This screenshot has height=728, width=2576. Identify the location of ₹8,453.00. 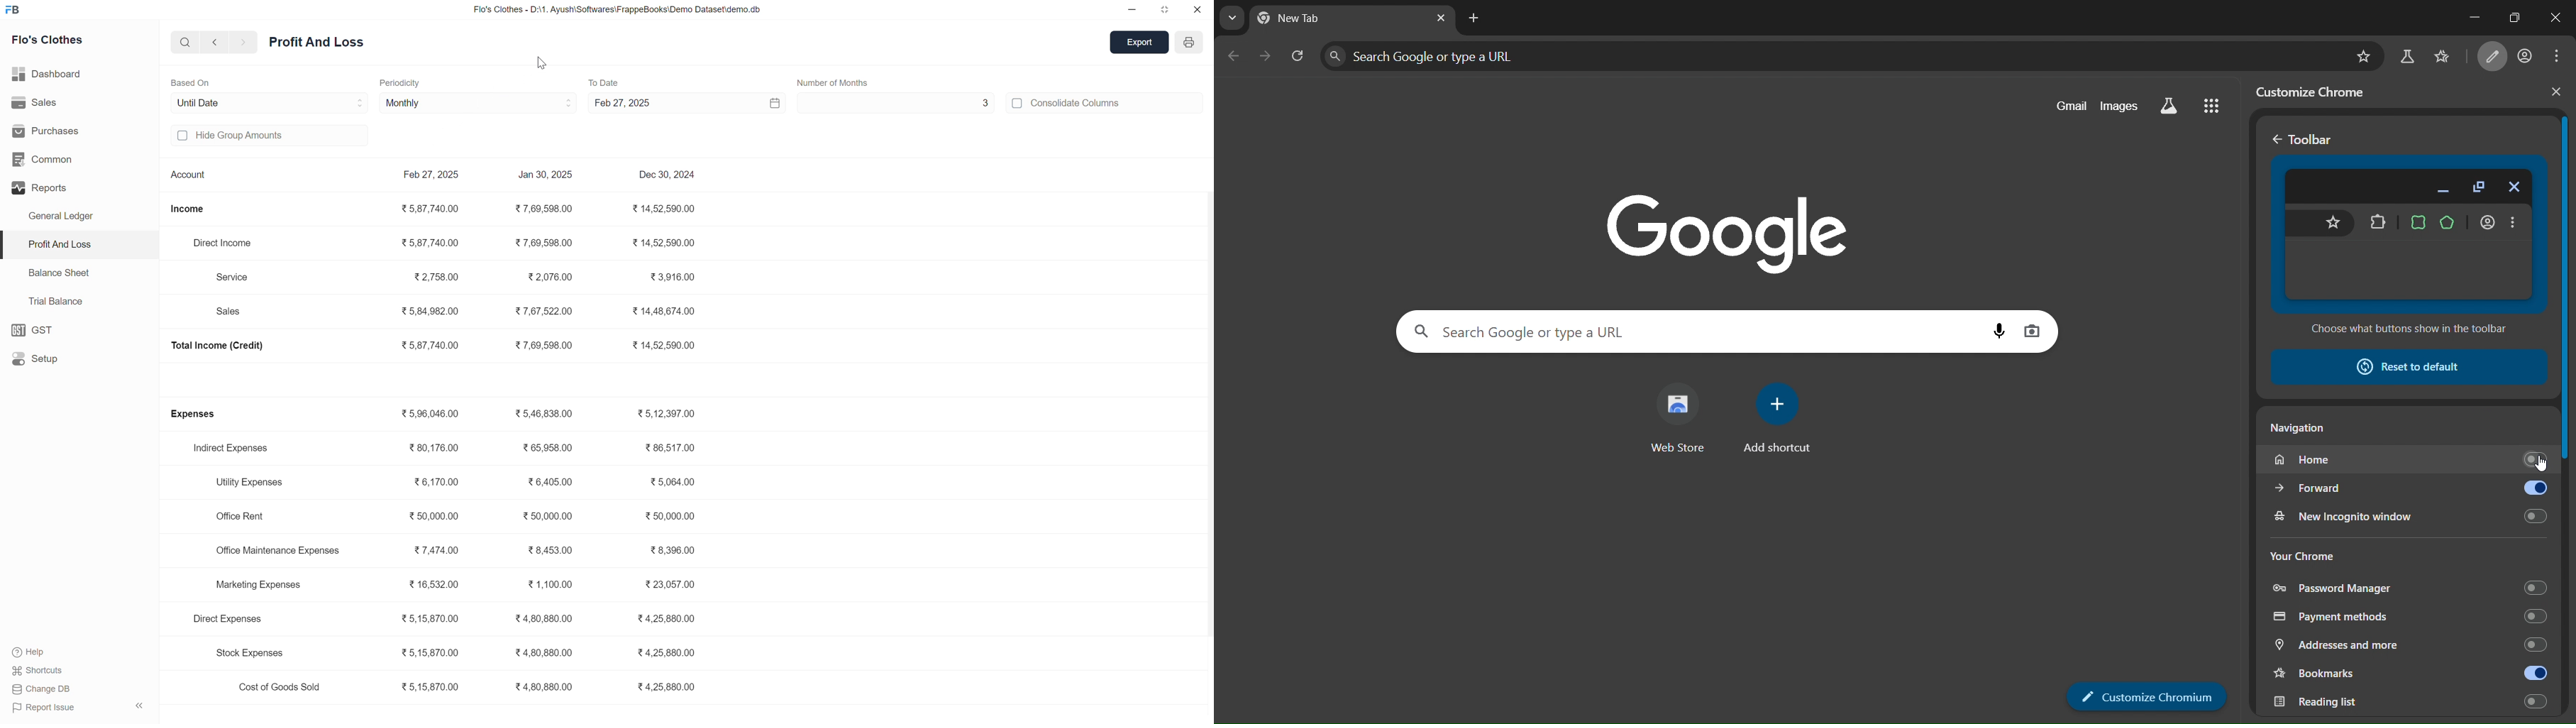
(552, 550).